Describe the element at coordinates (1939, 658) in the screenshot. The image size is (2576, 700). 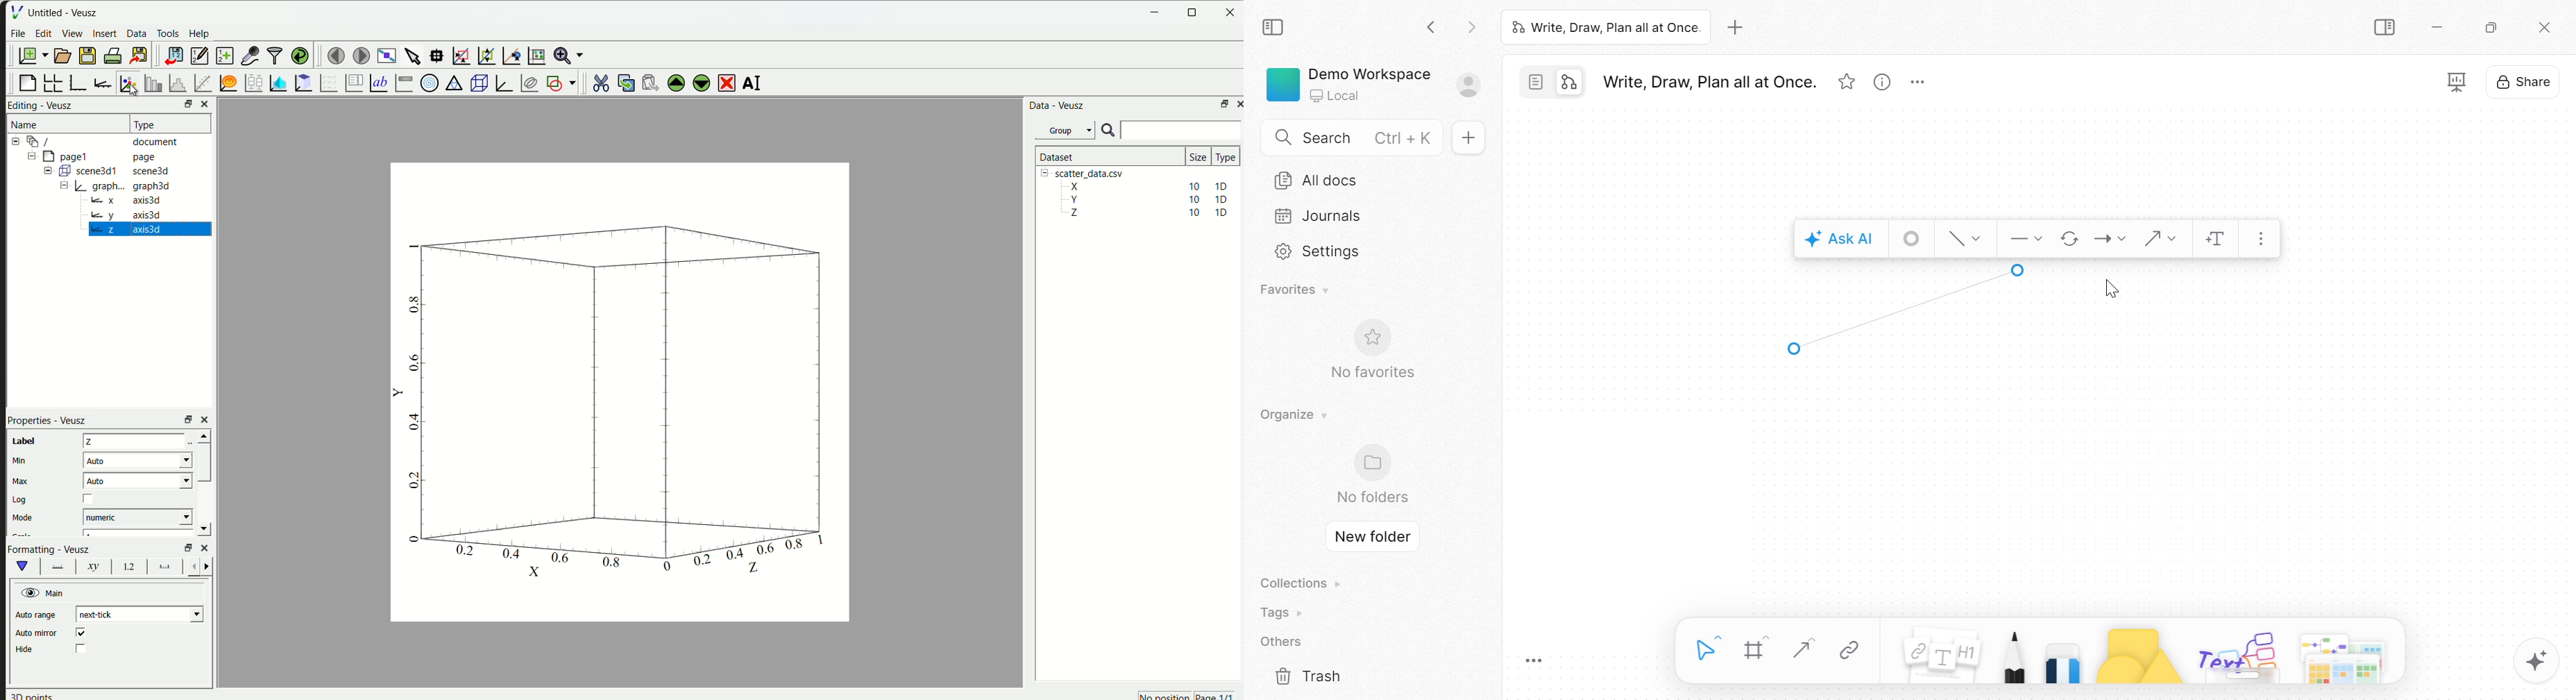
I see `Note` at that location.